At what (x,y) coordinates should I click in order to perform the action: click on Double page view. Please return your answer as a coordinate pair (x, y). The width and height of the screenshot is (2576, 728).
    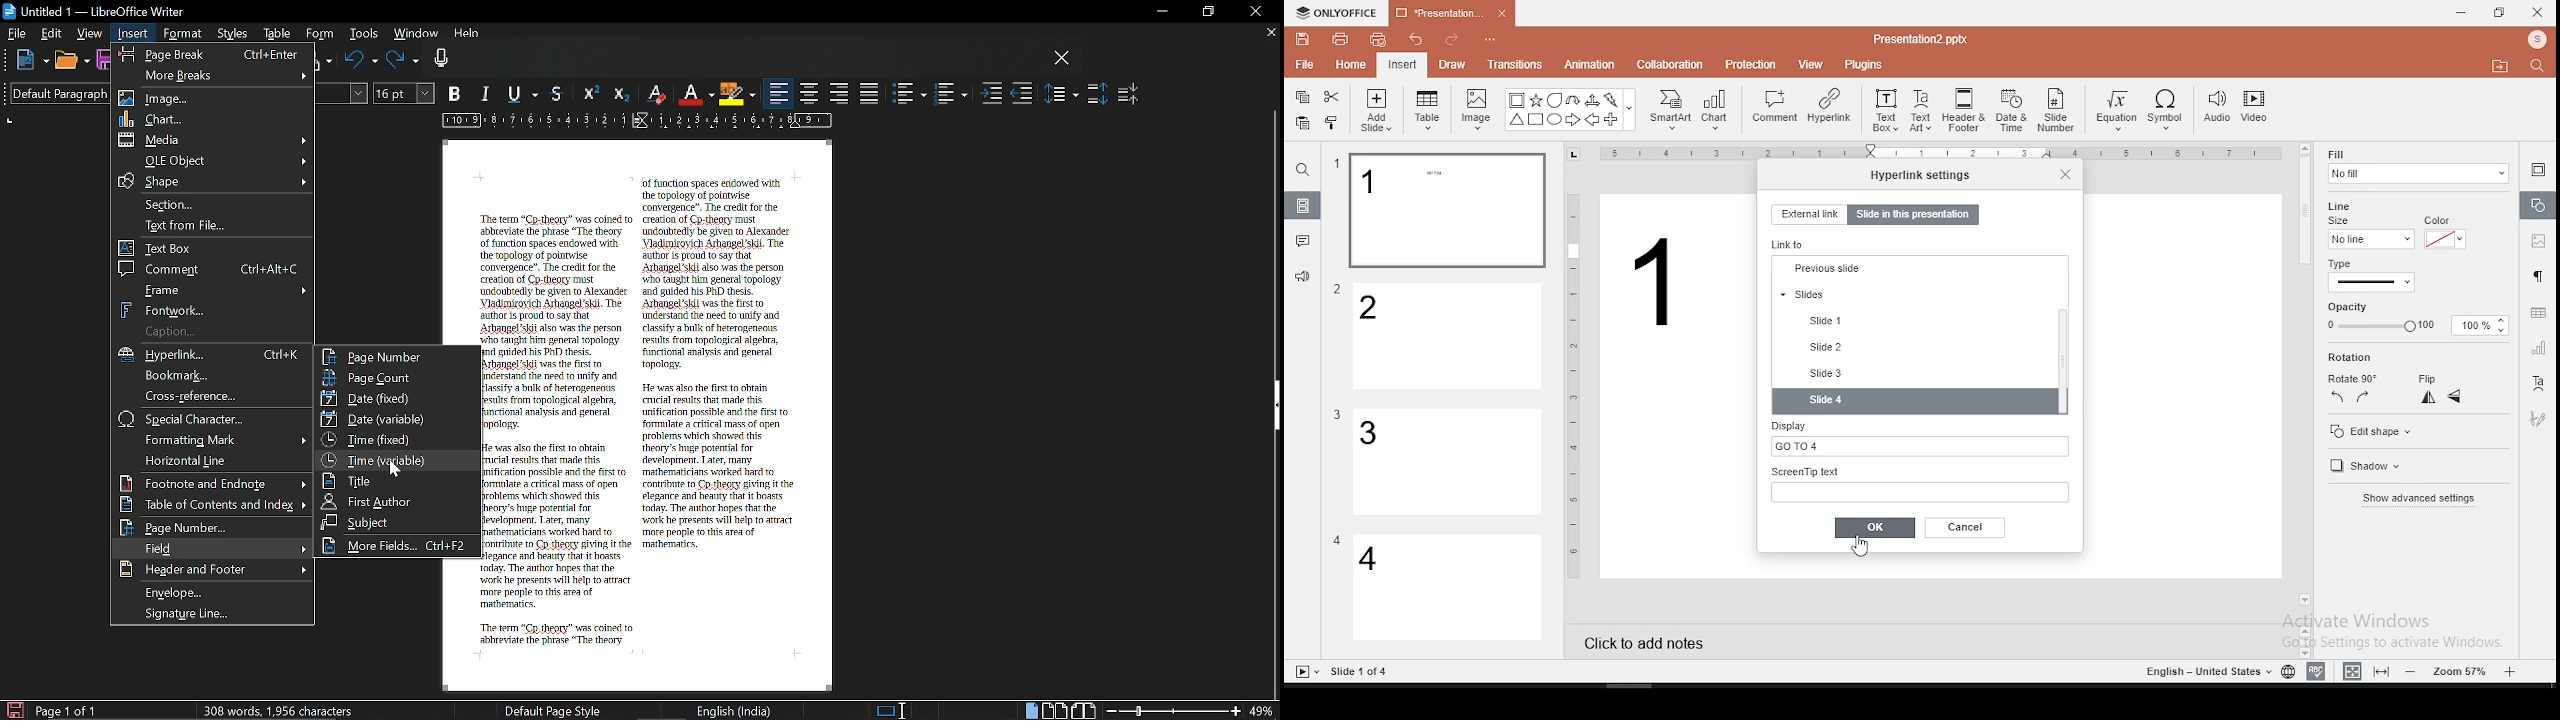
    Looking at the image, I should click on (1056, 710).